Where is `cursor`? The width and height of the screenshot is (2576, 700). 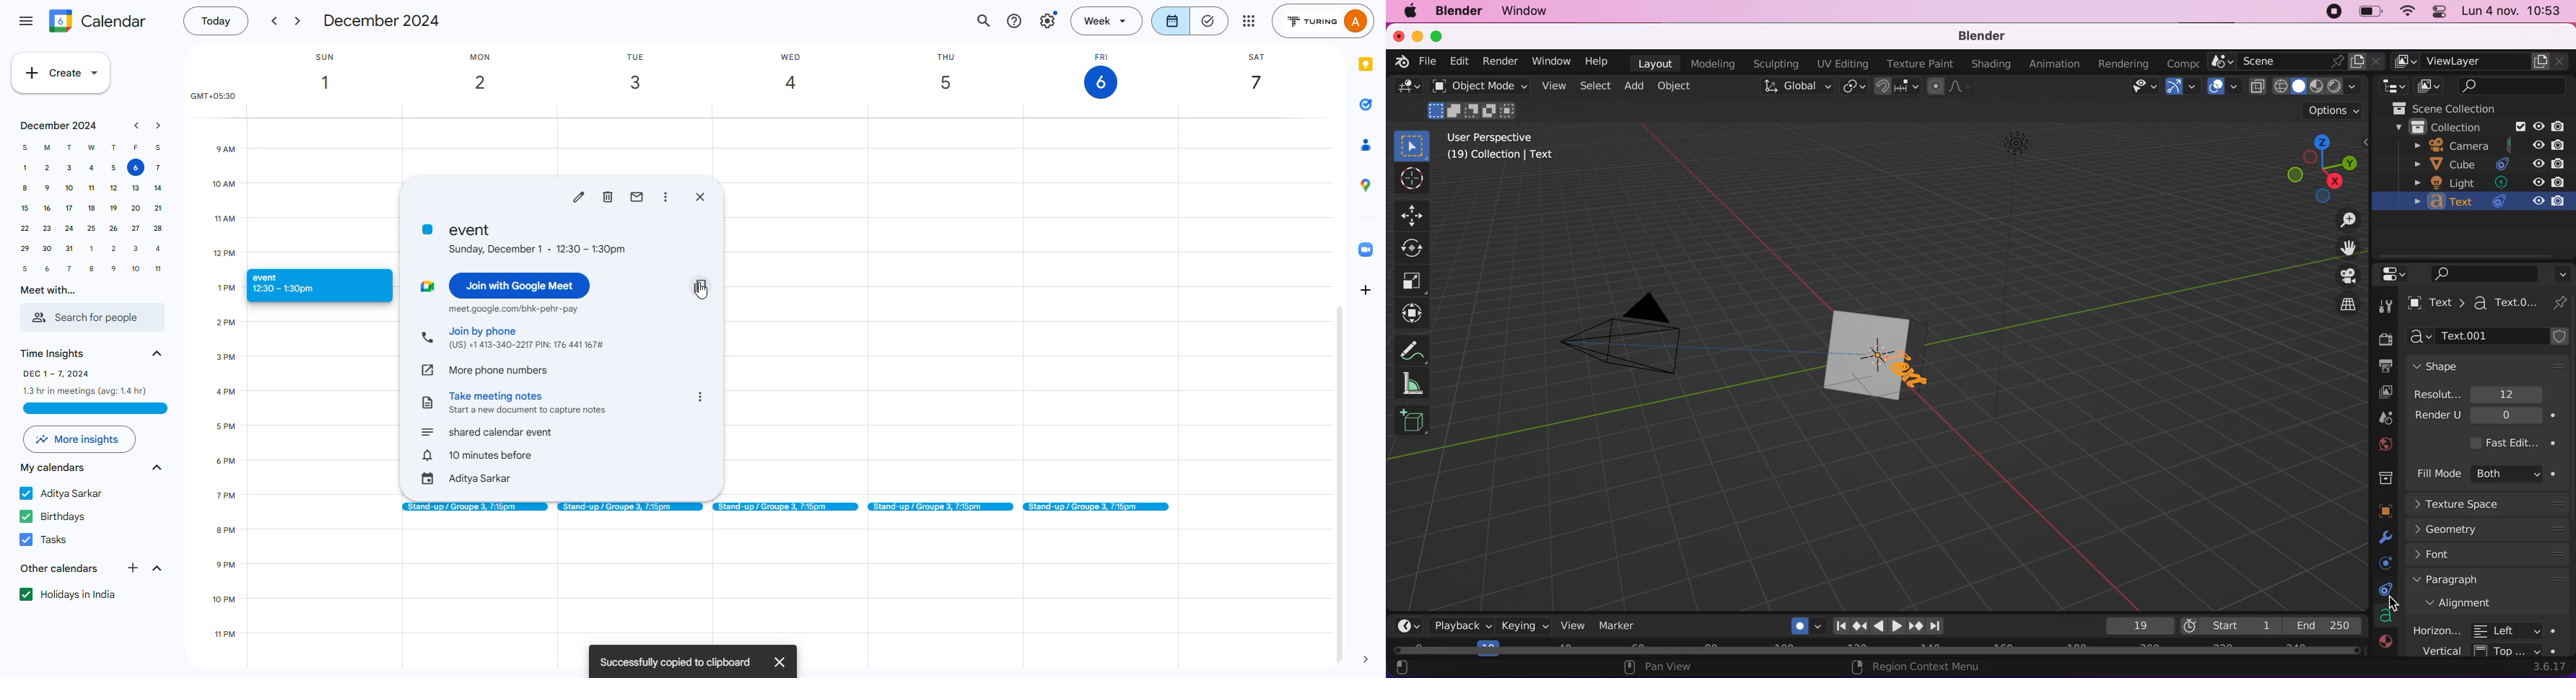
cursor is located at coordinates (2396, 607).